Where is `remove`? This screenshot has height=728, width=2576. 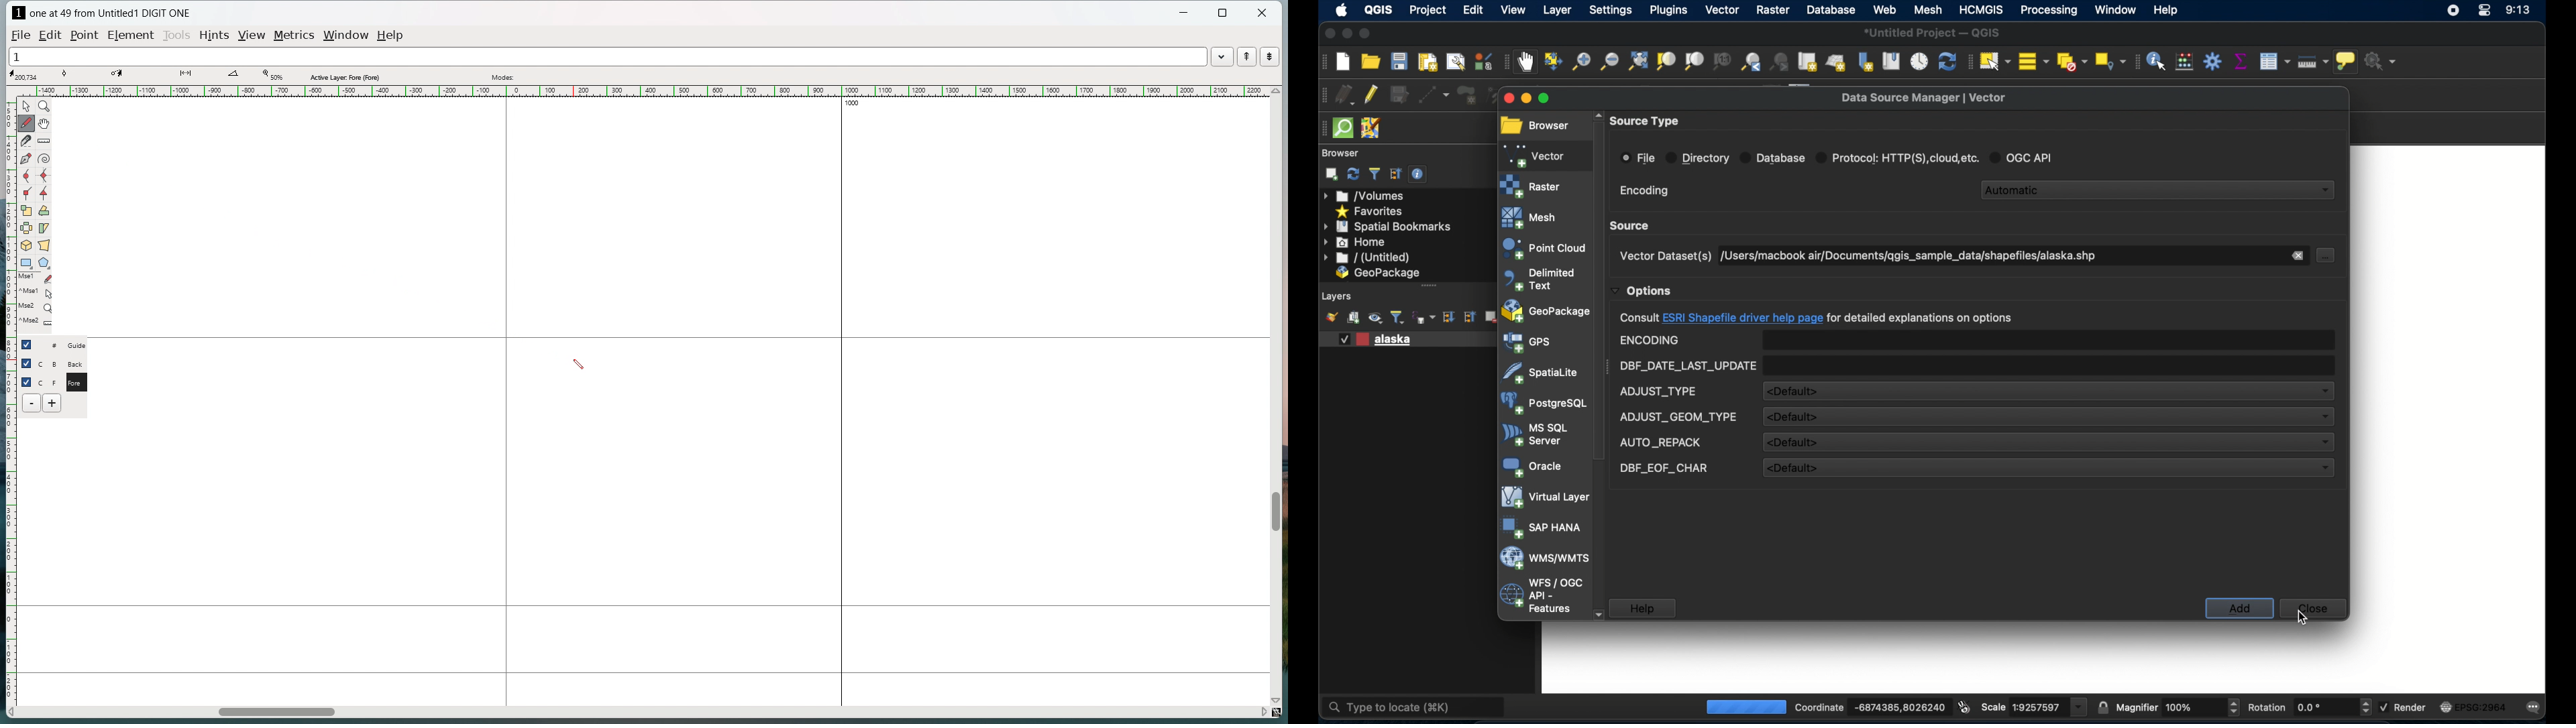
remove is located at coordinates (2298, 255).